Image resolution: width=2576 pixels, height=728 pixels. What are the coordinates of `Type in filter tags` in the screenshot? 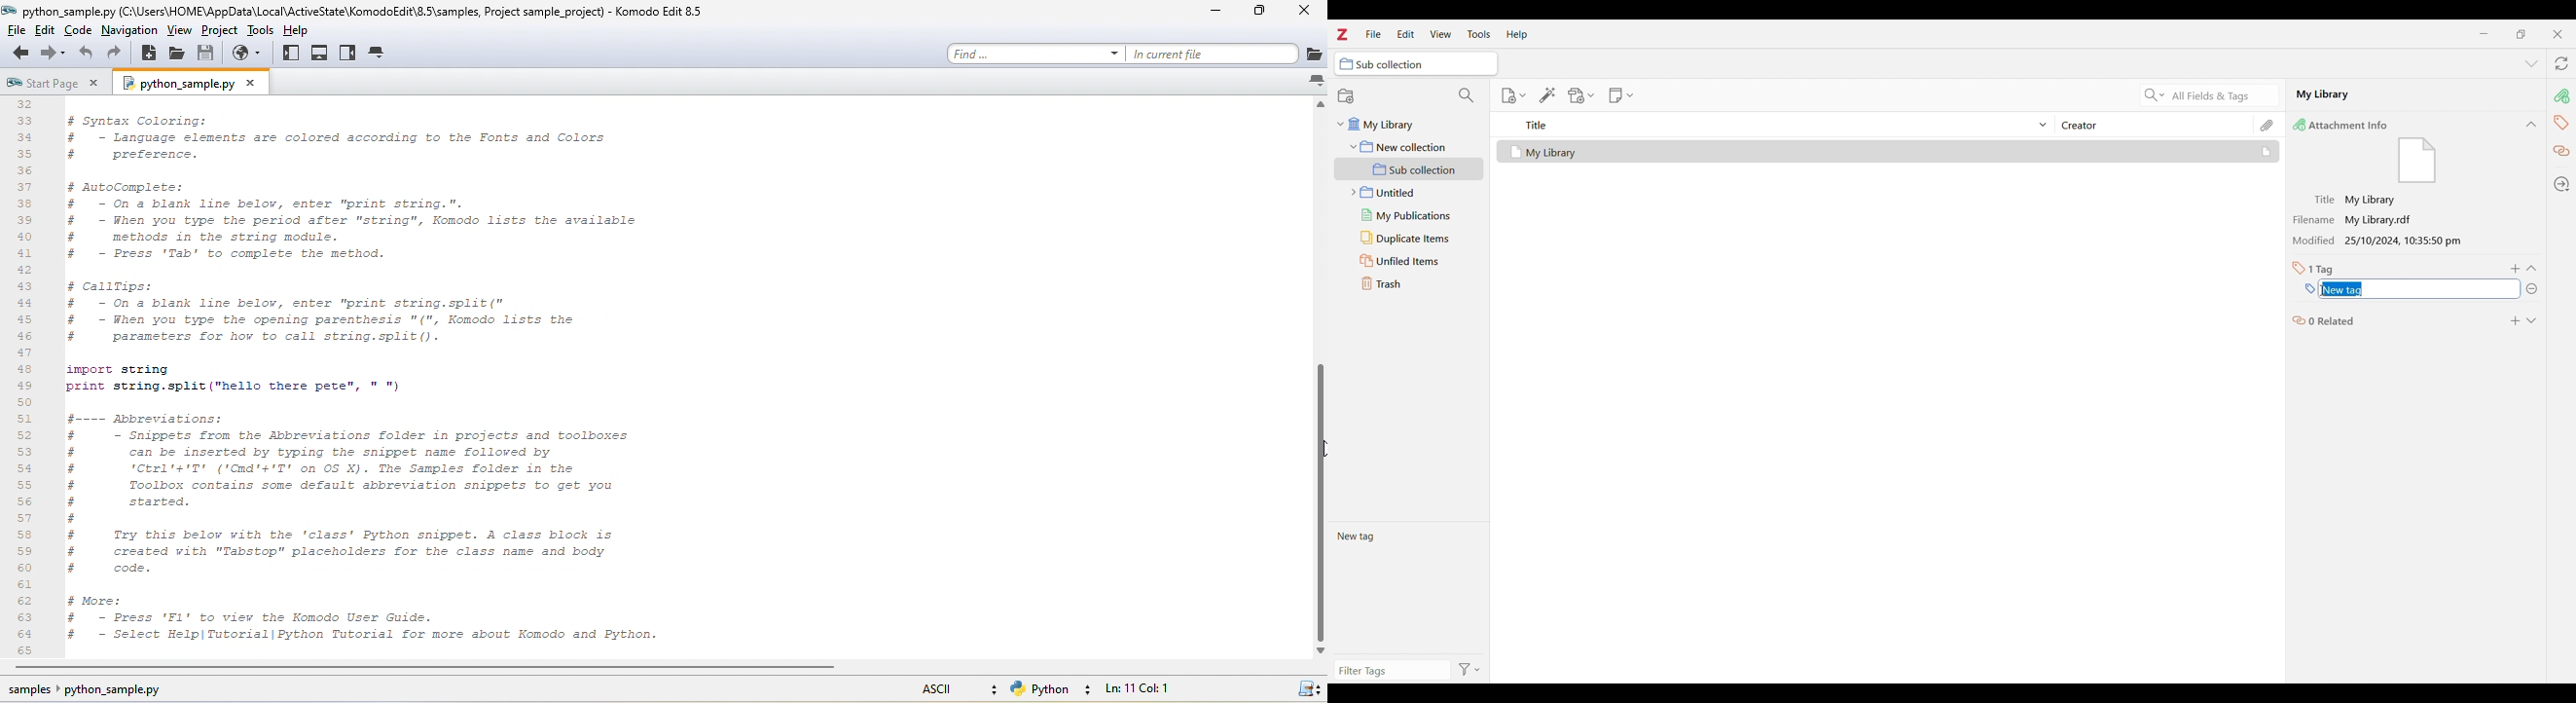 It's located at (1390, 672).